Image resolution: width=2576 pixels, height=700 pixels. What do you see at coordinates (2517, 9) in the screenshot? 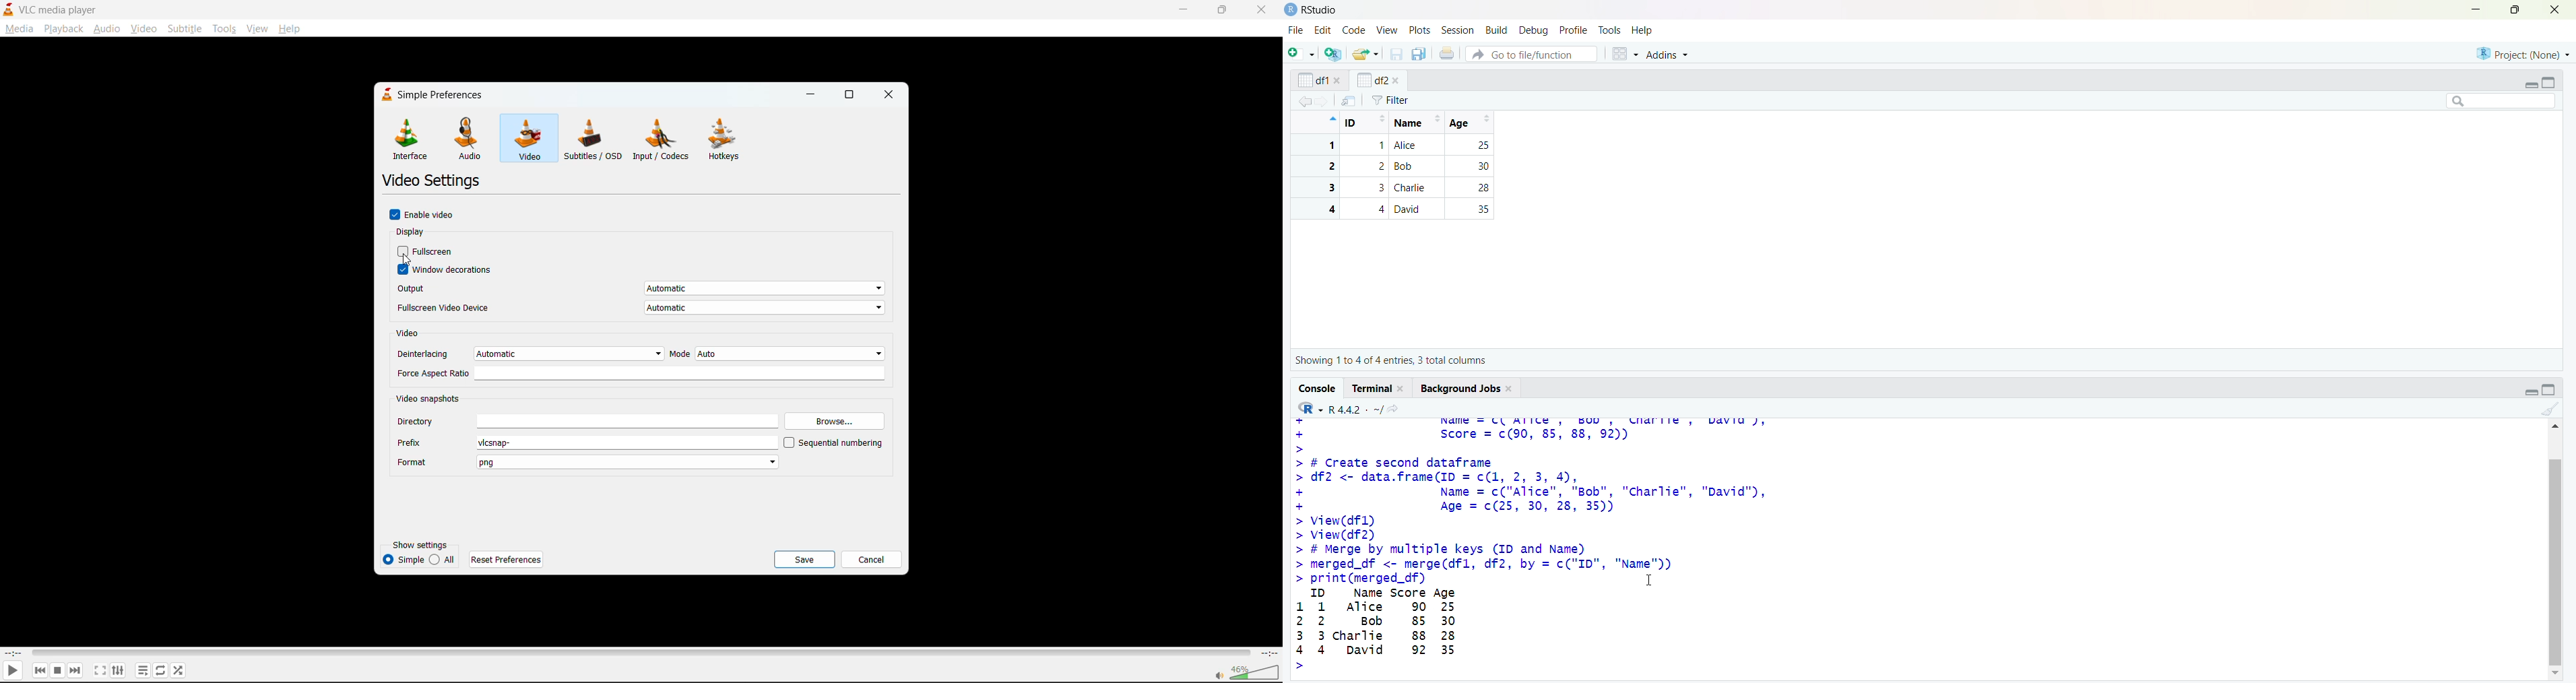
I see `maximize` at bounding box center [2517, 9].